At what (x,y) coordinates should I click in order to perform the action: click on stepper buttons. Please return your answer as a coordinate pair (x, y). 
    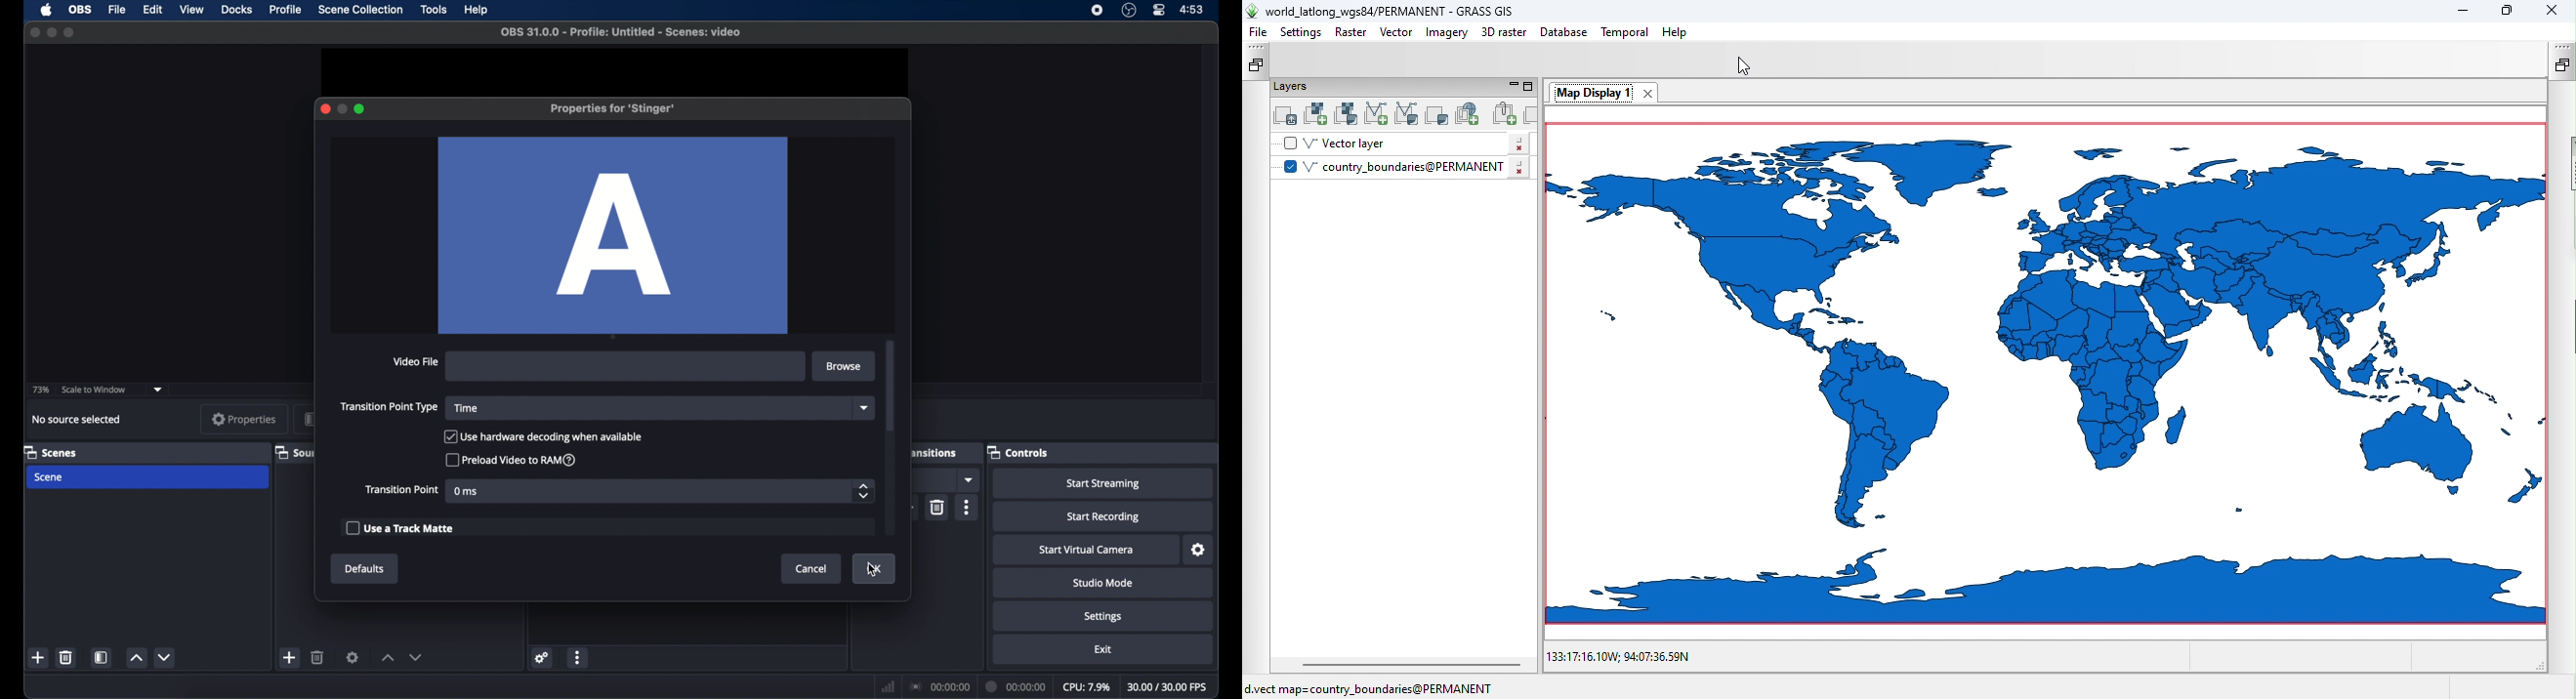
    Looking at the image, I should click on (864, 491).